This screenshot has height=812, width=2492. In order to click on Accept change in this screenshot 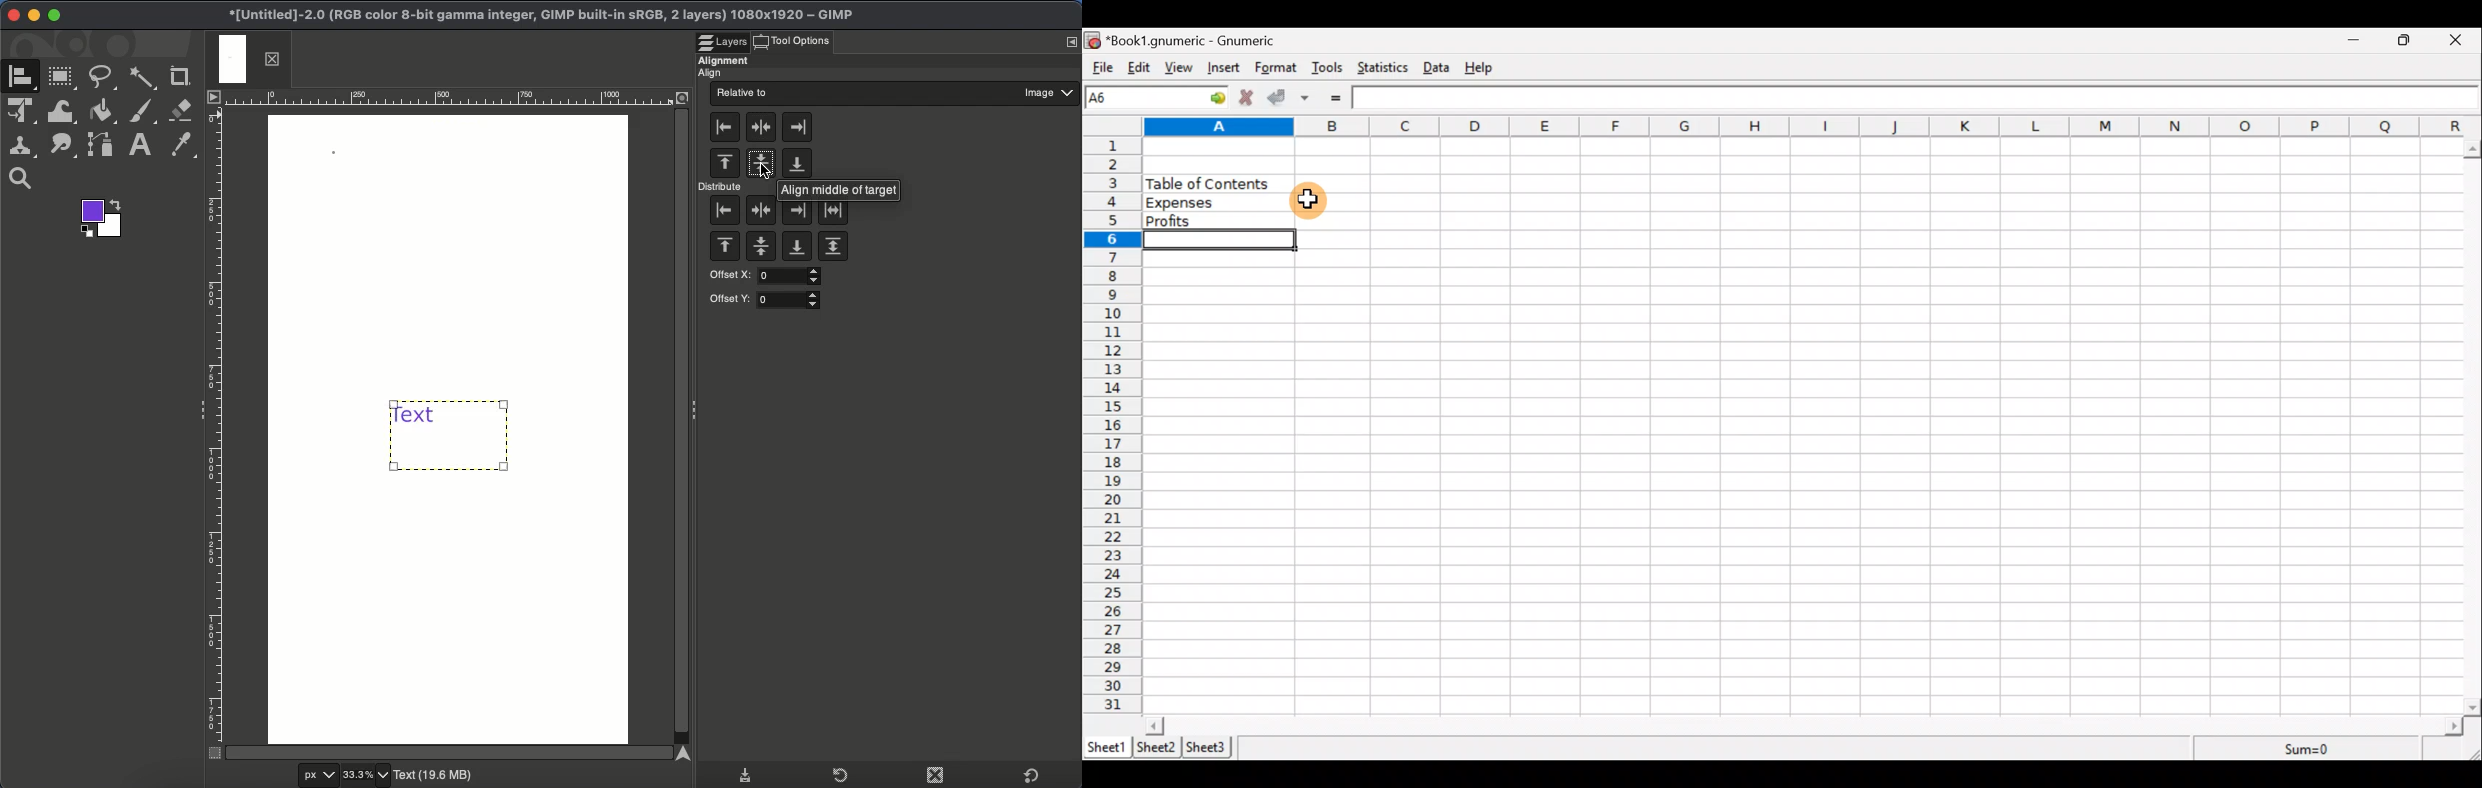, I will do `click(1280, 98)`.